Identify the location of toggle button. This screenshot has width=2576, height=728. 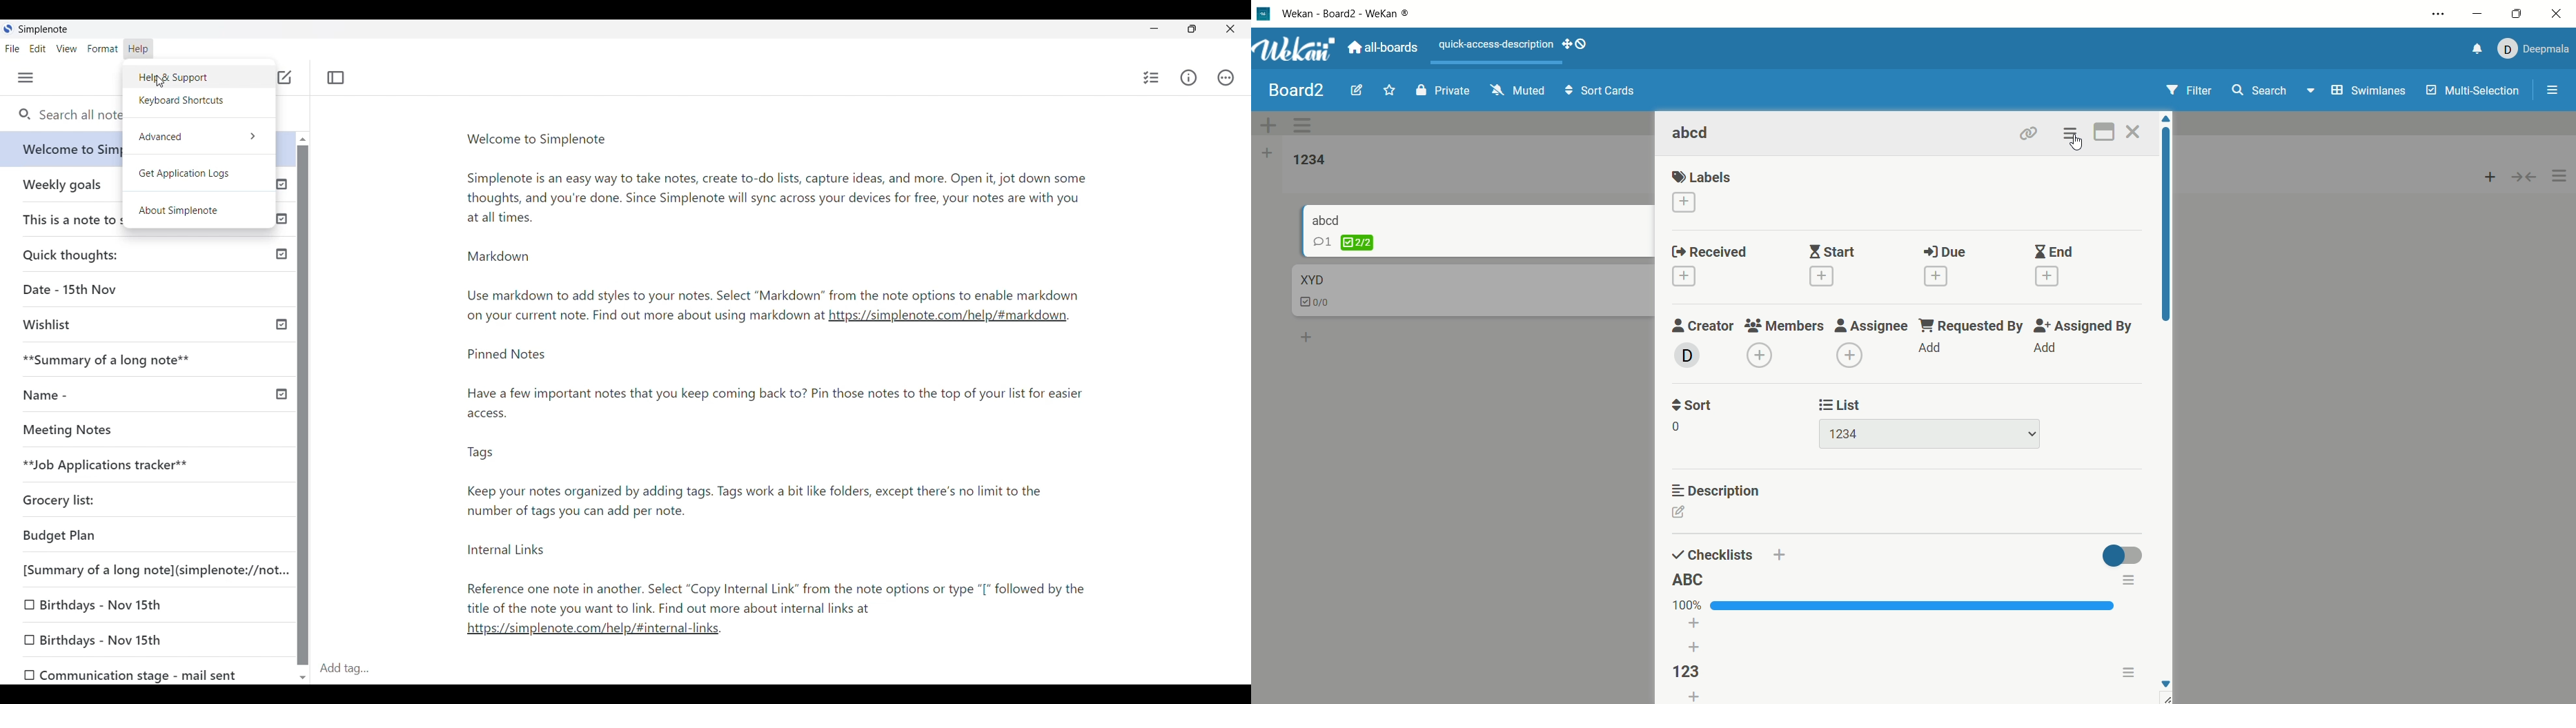
(2122, 553).